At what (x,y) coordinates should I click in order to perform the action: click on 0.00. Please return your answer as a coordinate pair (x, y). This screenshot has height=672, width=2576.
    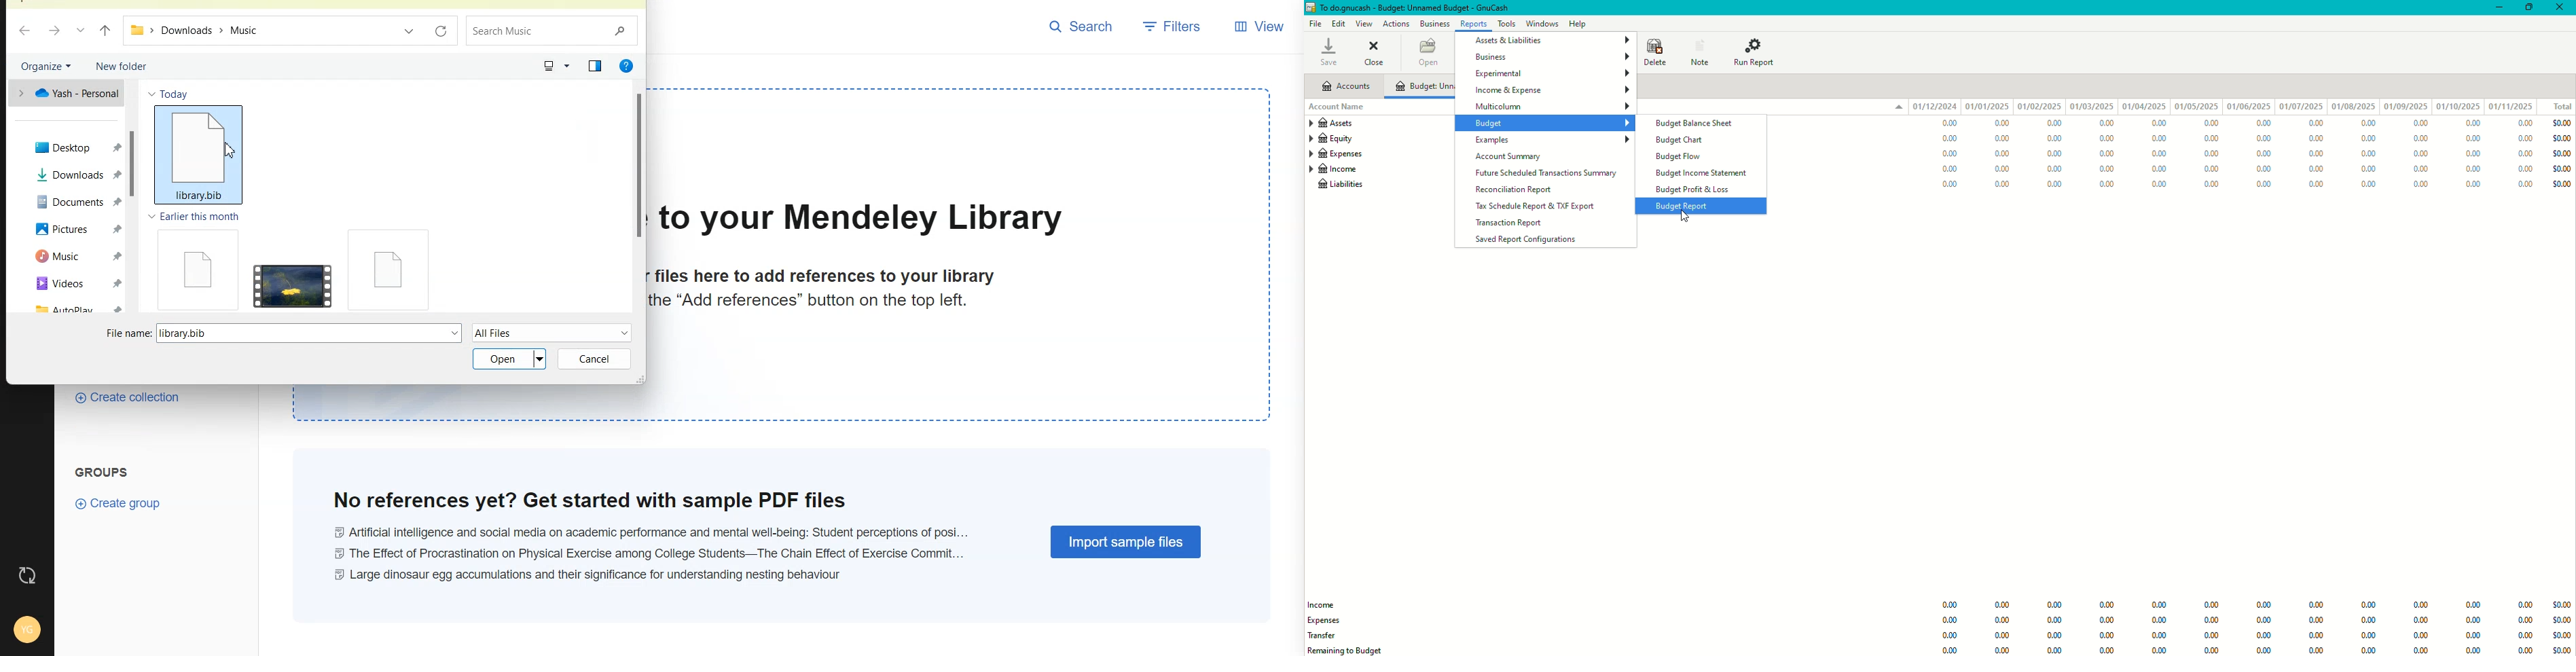
    Looking at the image, I should click on (1948, 186).